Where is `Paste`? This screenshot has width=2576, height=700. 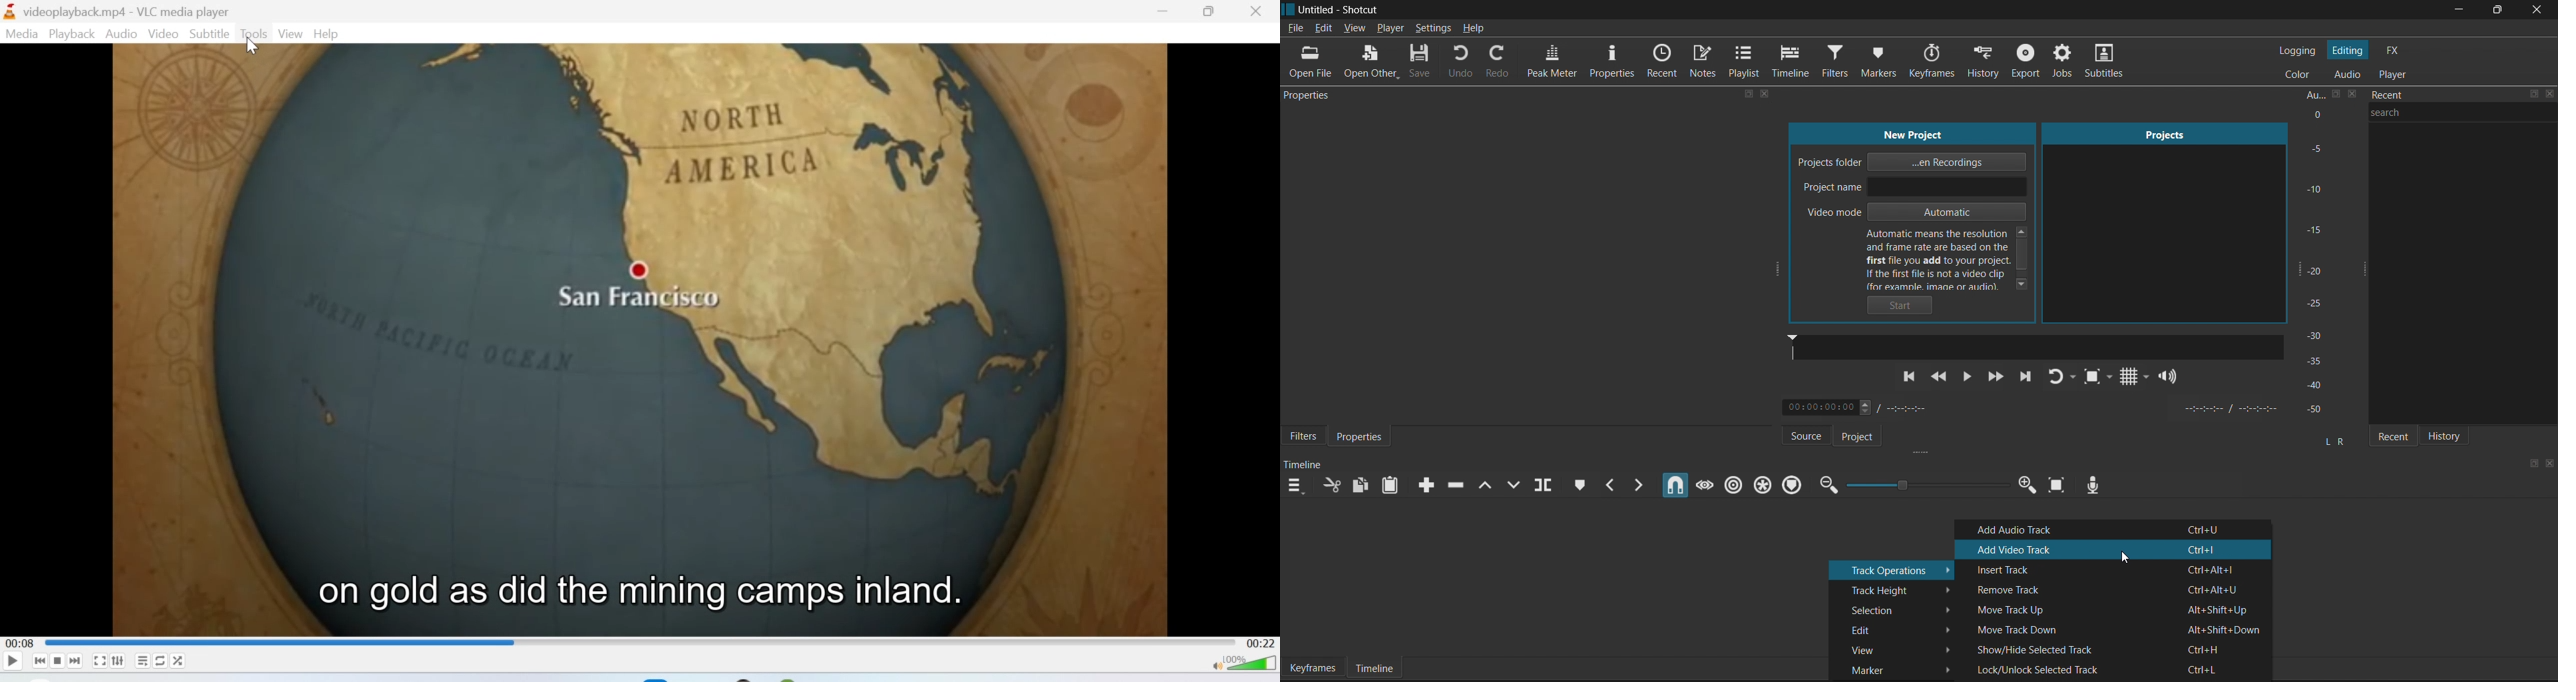
Paste is located at coordinates (1393, 487).